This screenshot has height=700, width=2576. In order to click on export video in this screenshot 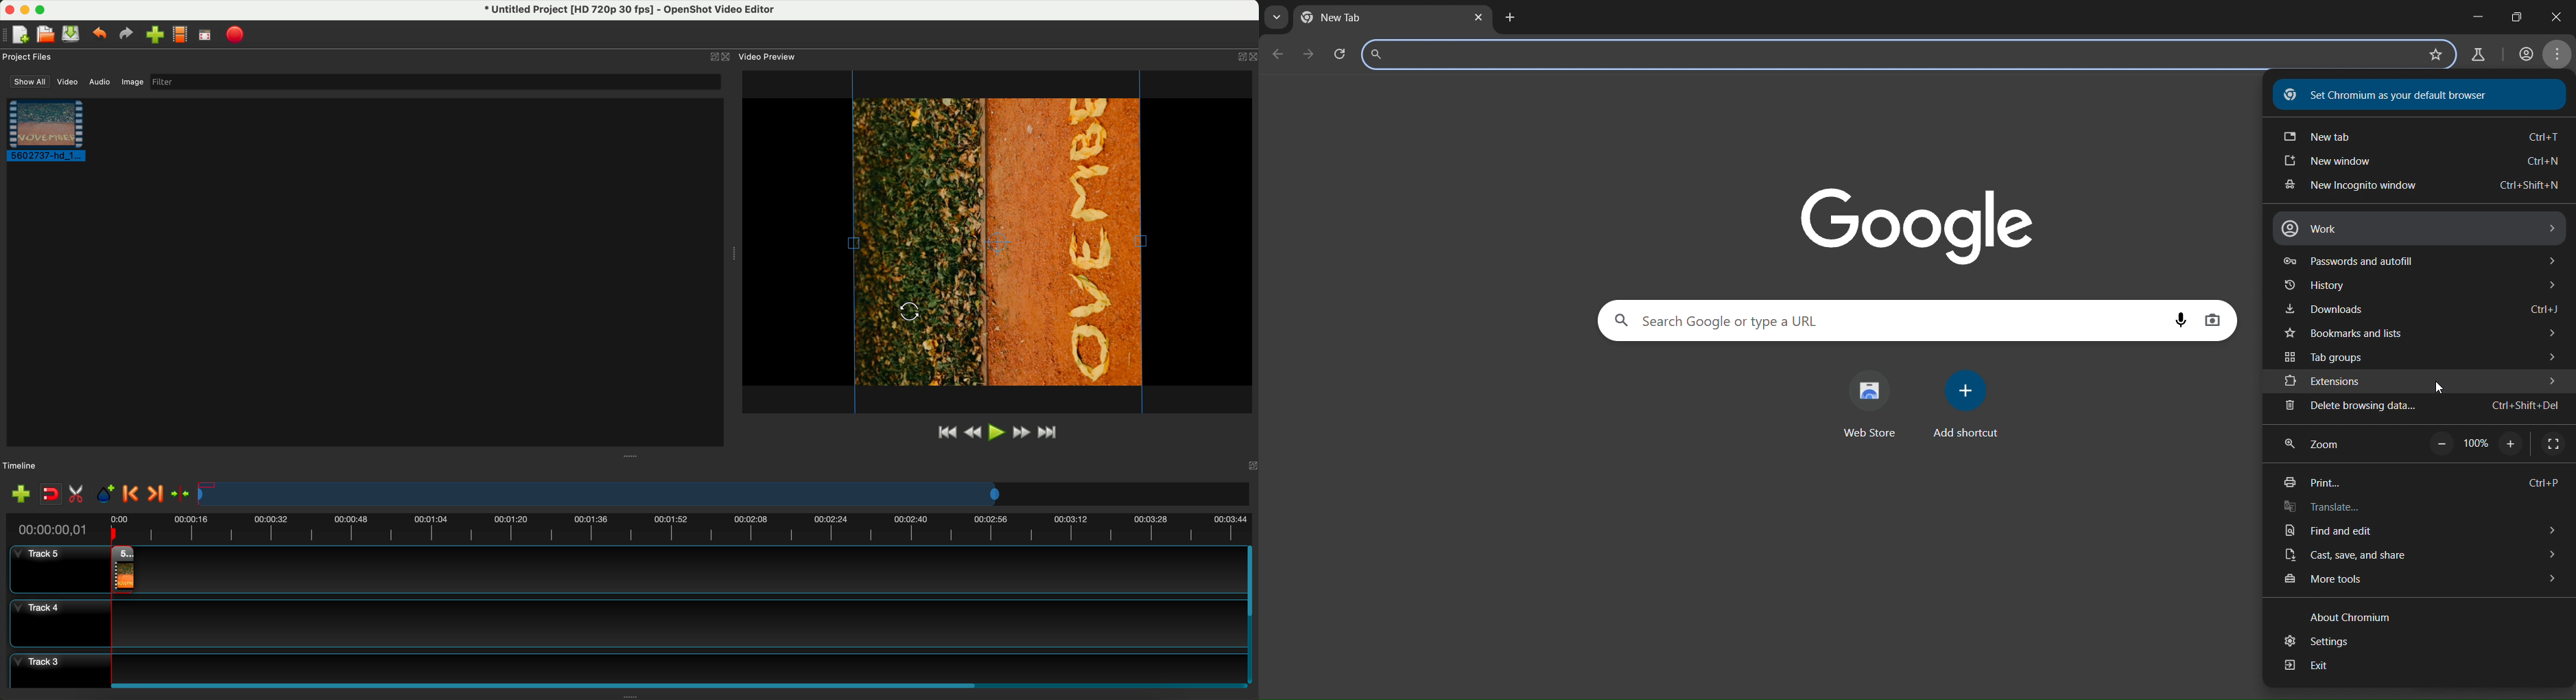, I will do `click(236, 35)`.